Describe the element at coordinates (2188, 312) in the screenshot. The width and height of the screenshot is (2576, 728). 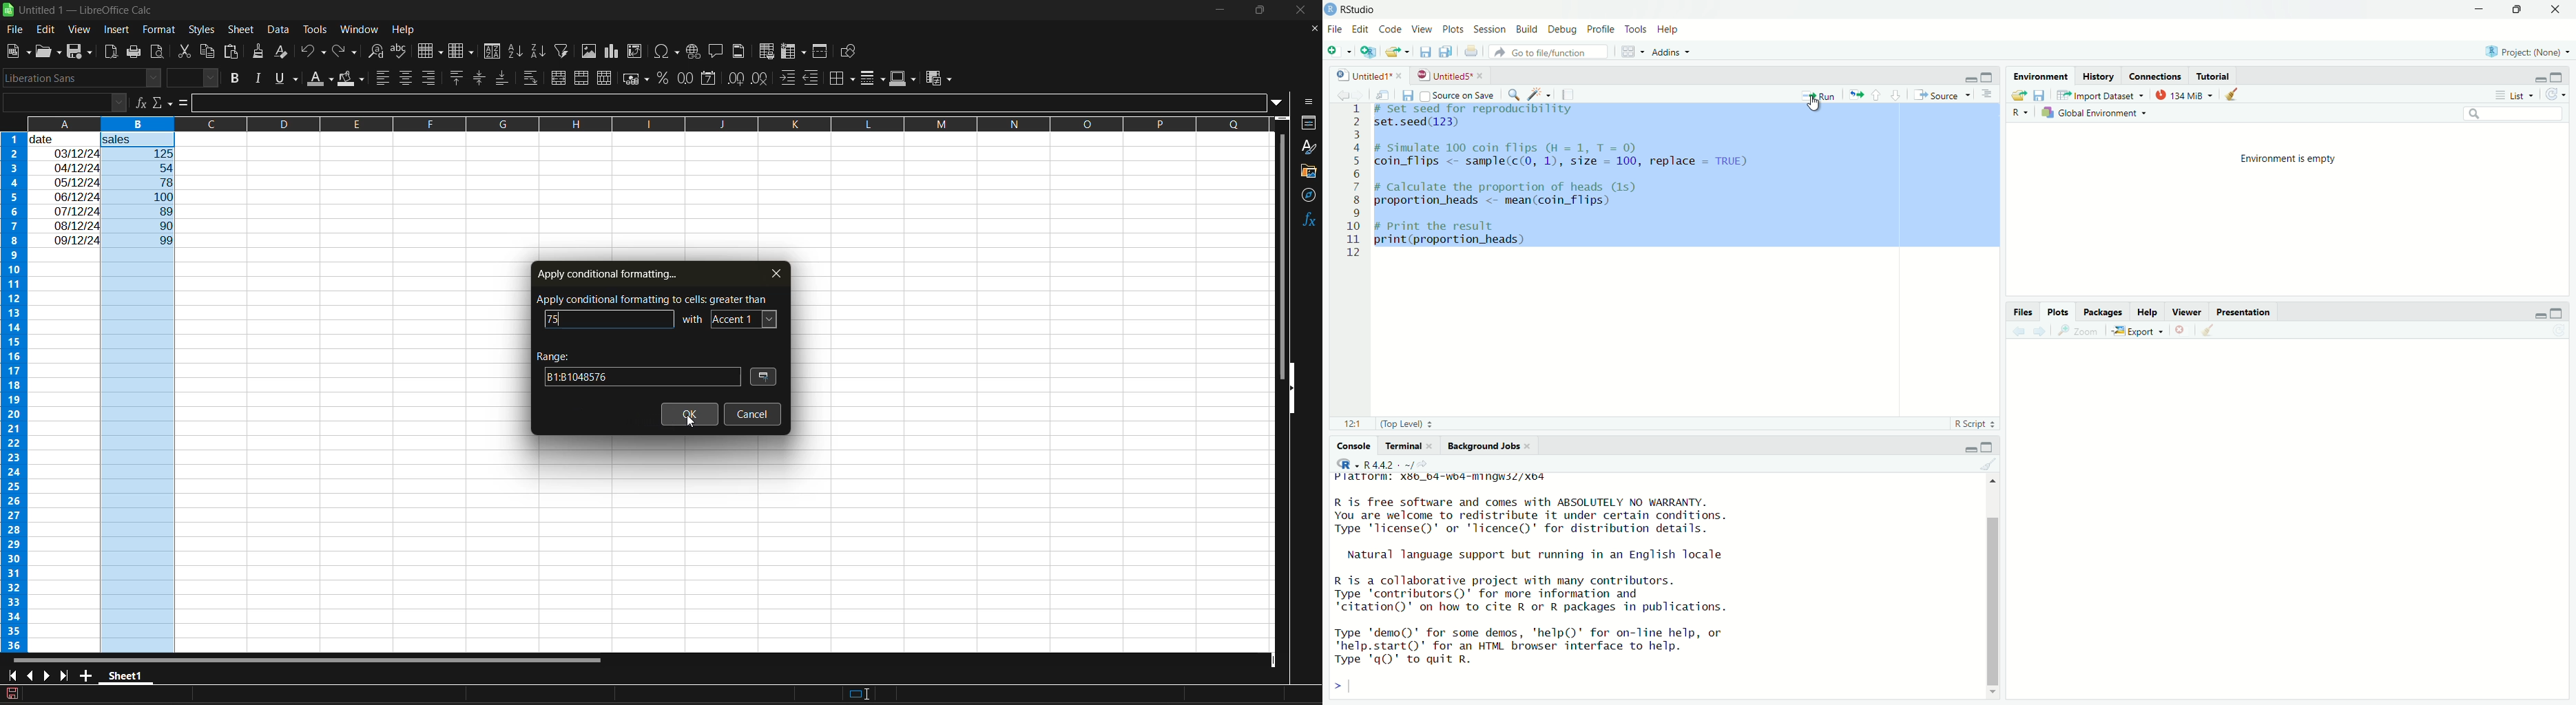
I see `Viewer` at that location.